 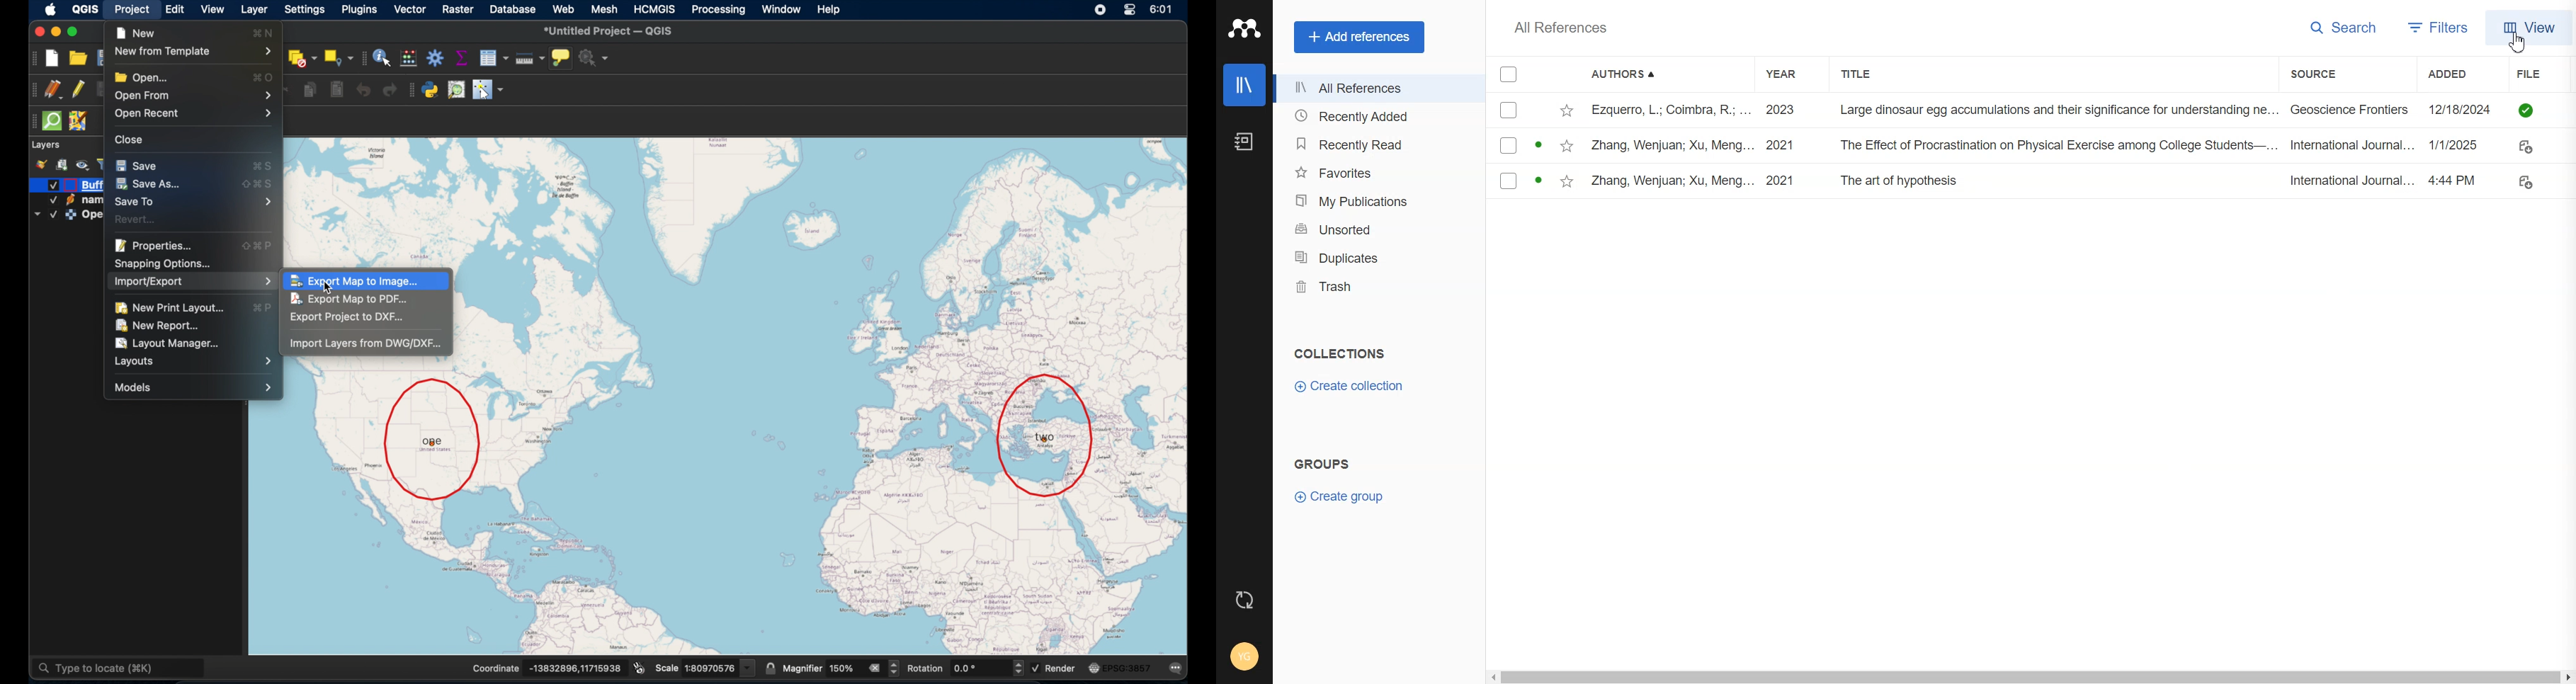 I want to click on mesh, so click(x=606, y=8).